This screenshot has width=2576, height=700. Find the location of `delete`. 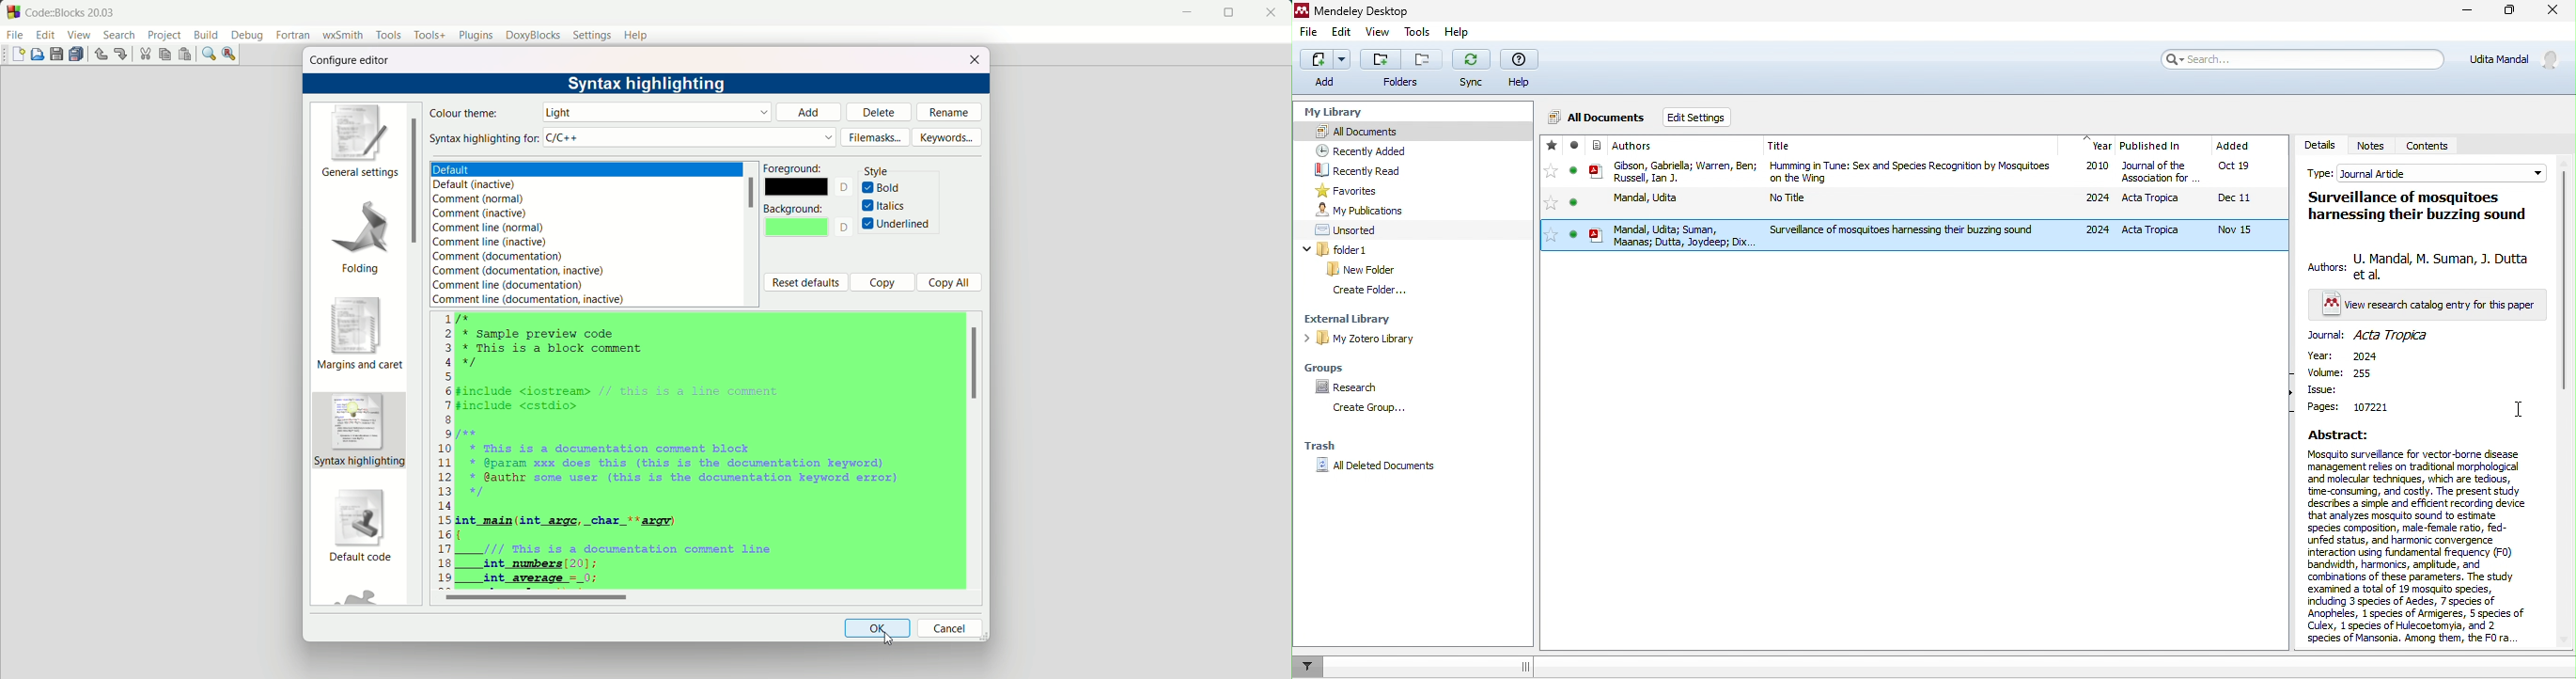

delete is located at coordinates (874, 112).